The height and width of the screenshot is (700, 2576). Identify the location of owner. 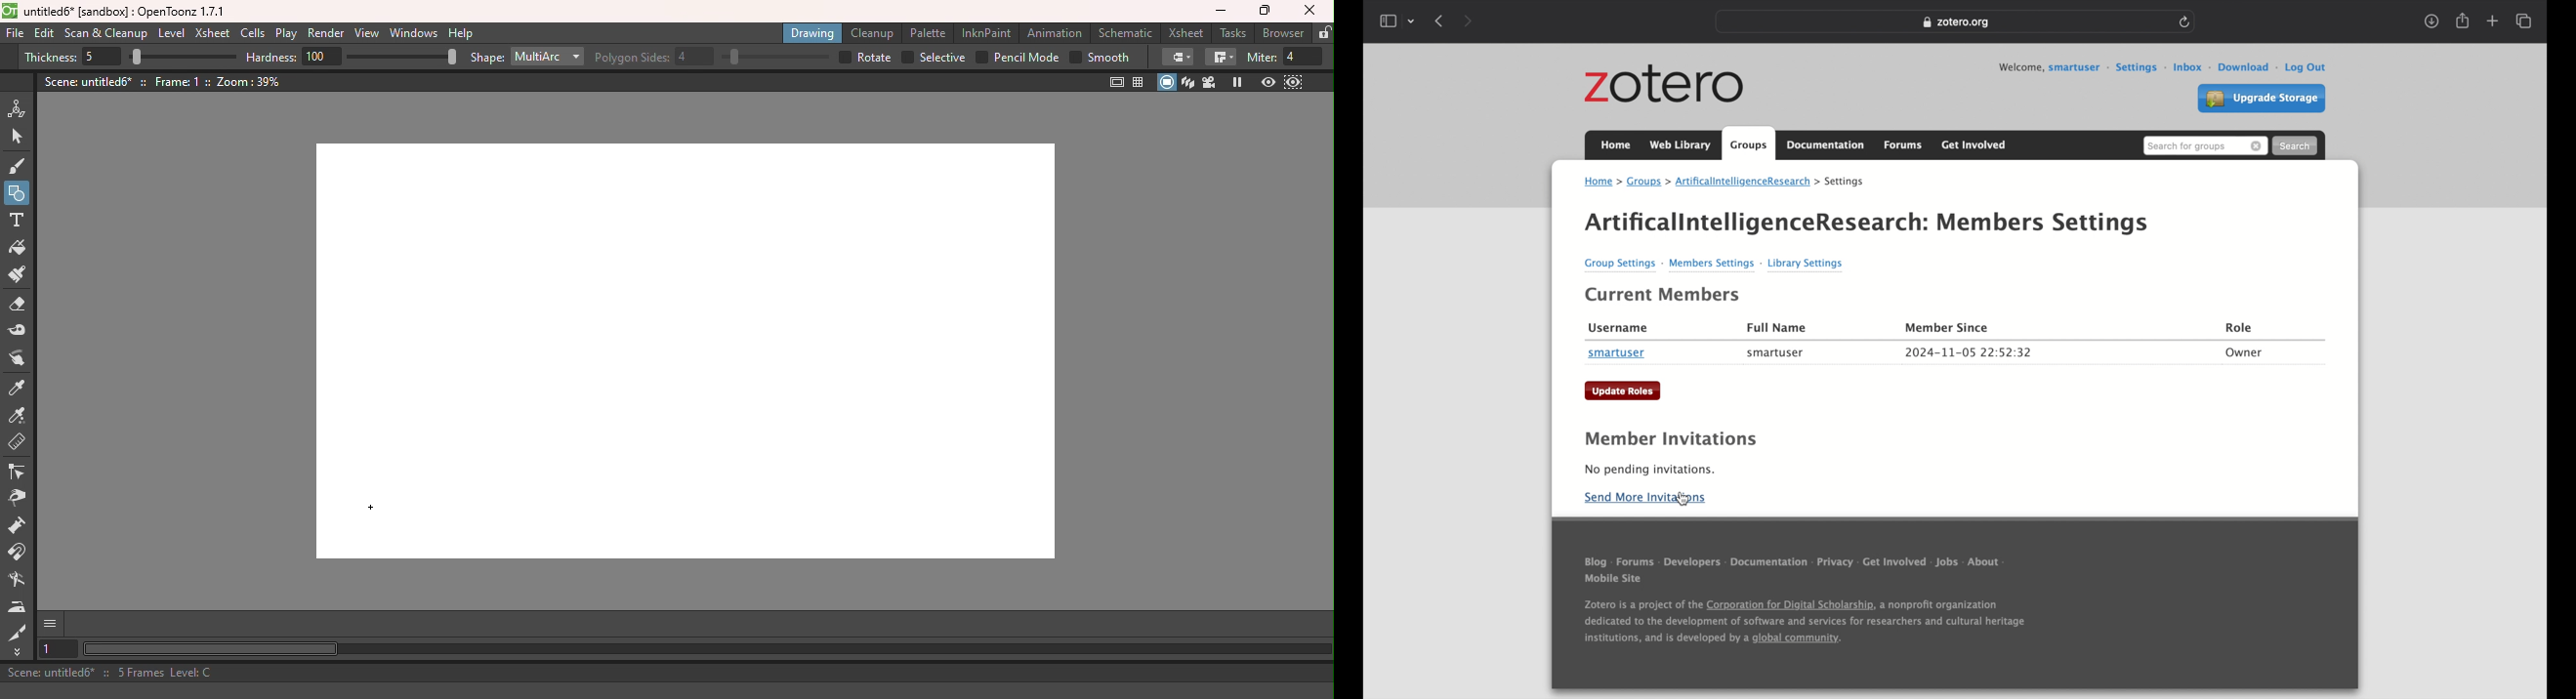
(2245, 354).